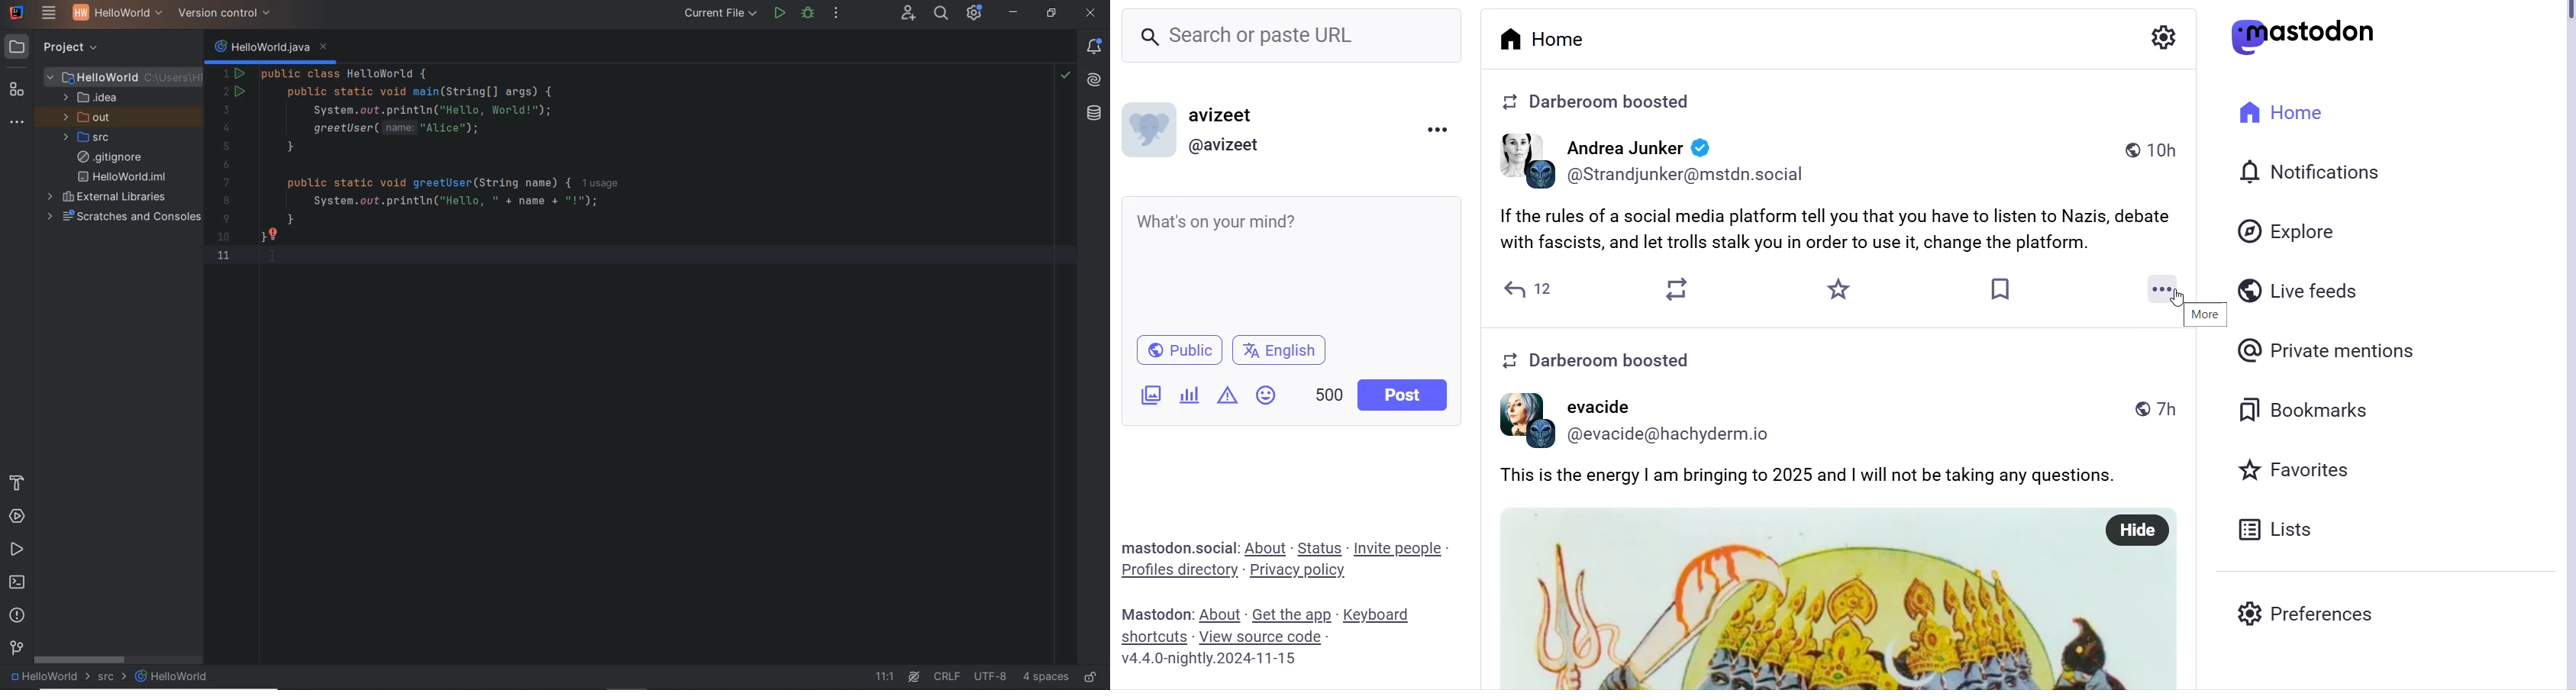 Image resolution: width=2576 pixels, height=700 pixels. I want to click on Get the app, so click(1290, 614).